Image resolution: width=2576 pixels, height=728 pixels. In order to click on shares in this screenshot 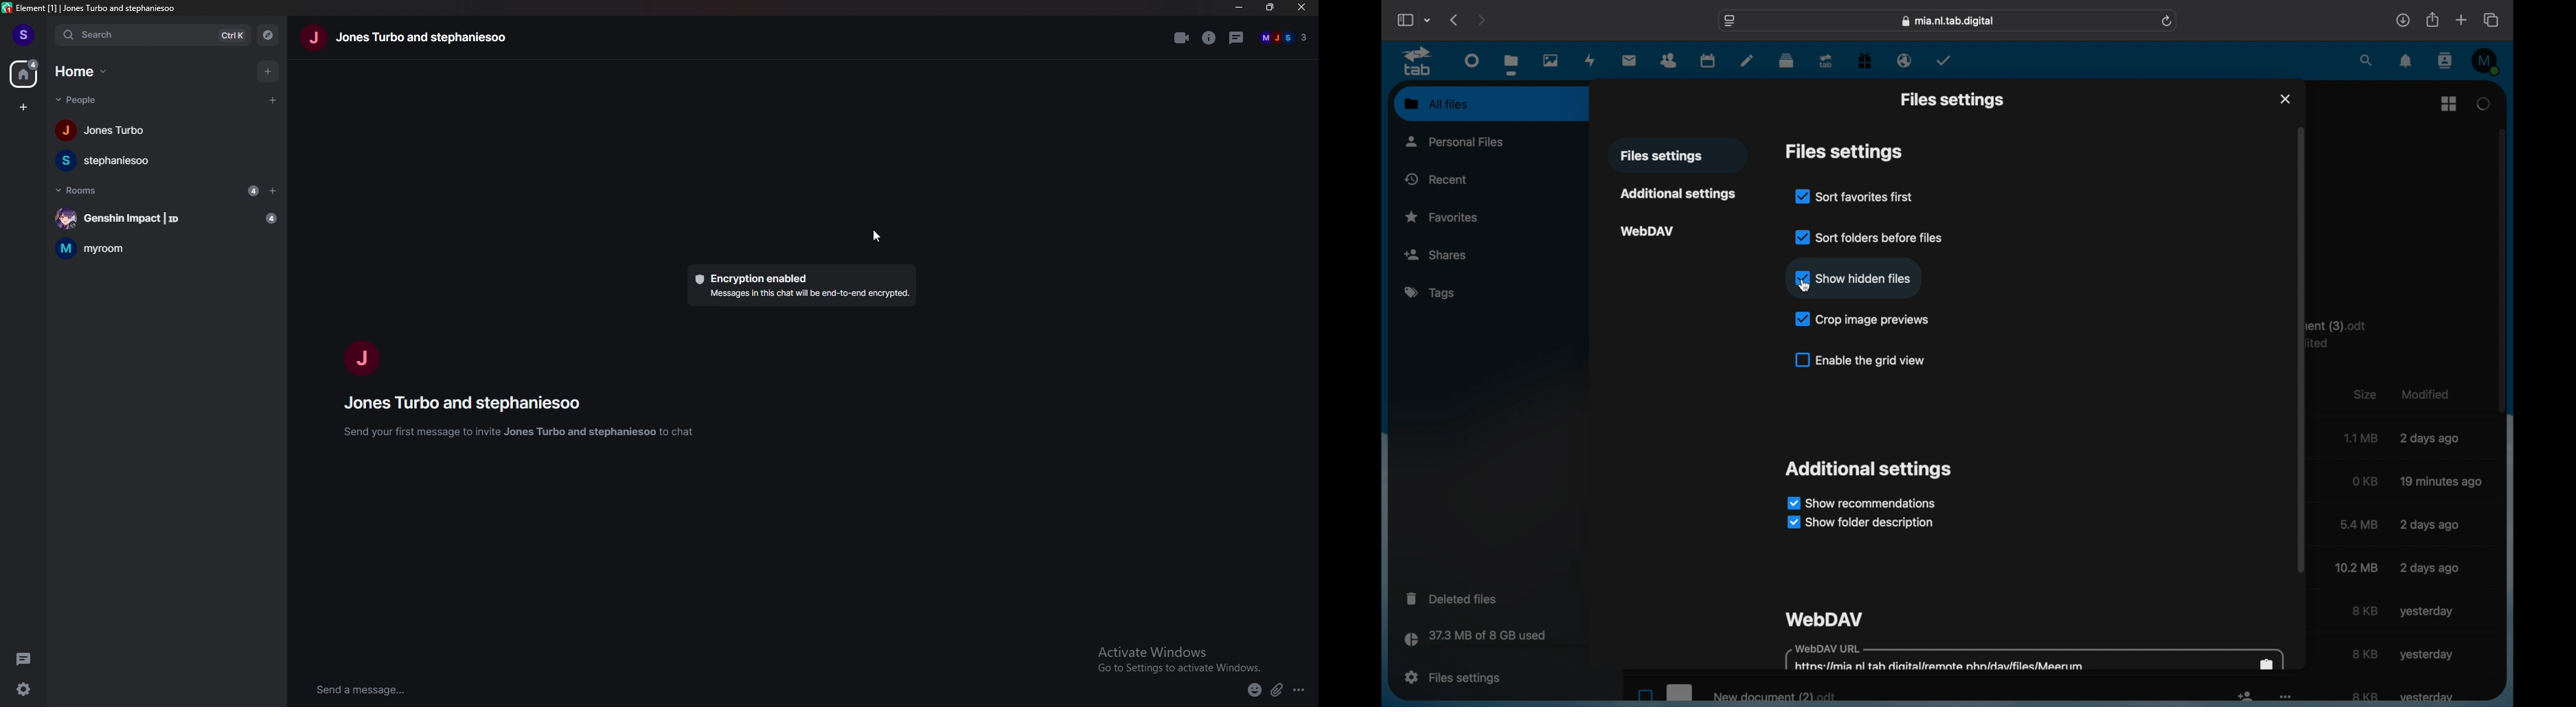, I will do `click(1441, 255)`.